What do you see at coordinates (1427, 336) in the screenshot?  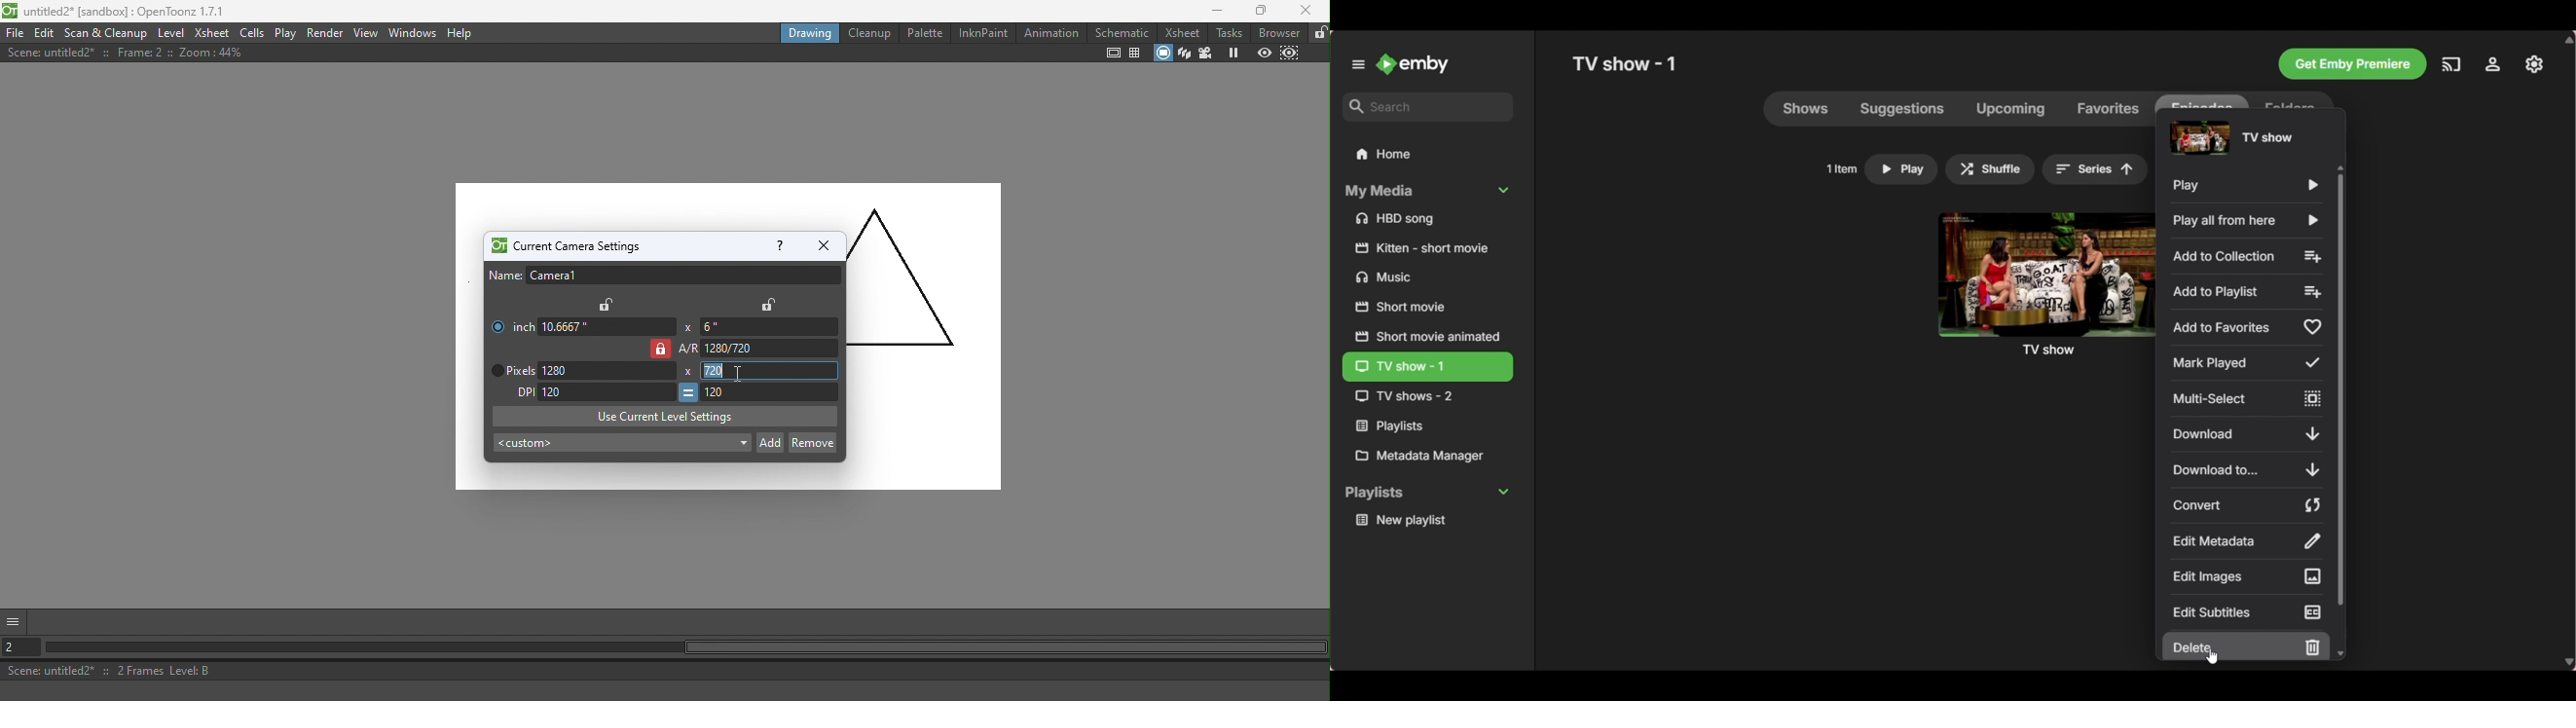 I see `Short film` at bounding box center [1427, 336].